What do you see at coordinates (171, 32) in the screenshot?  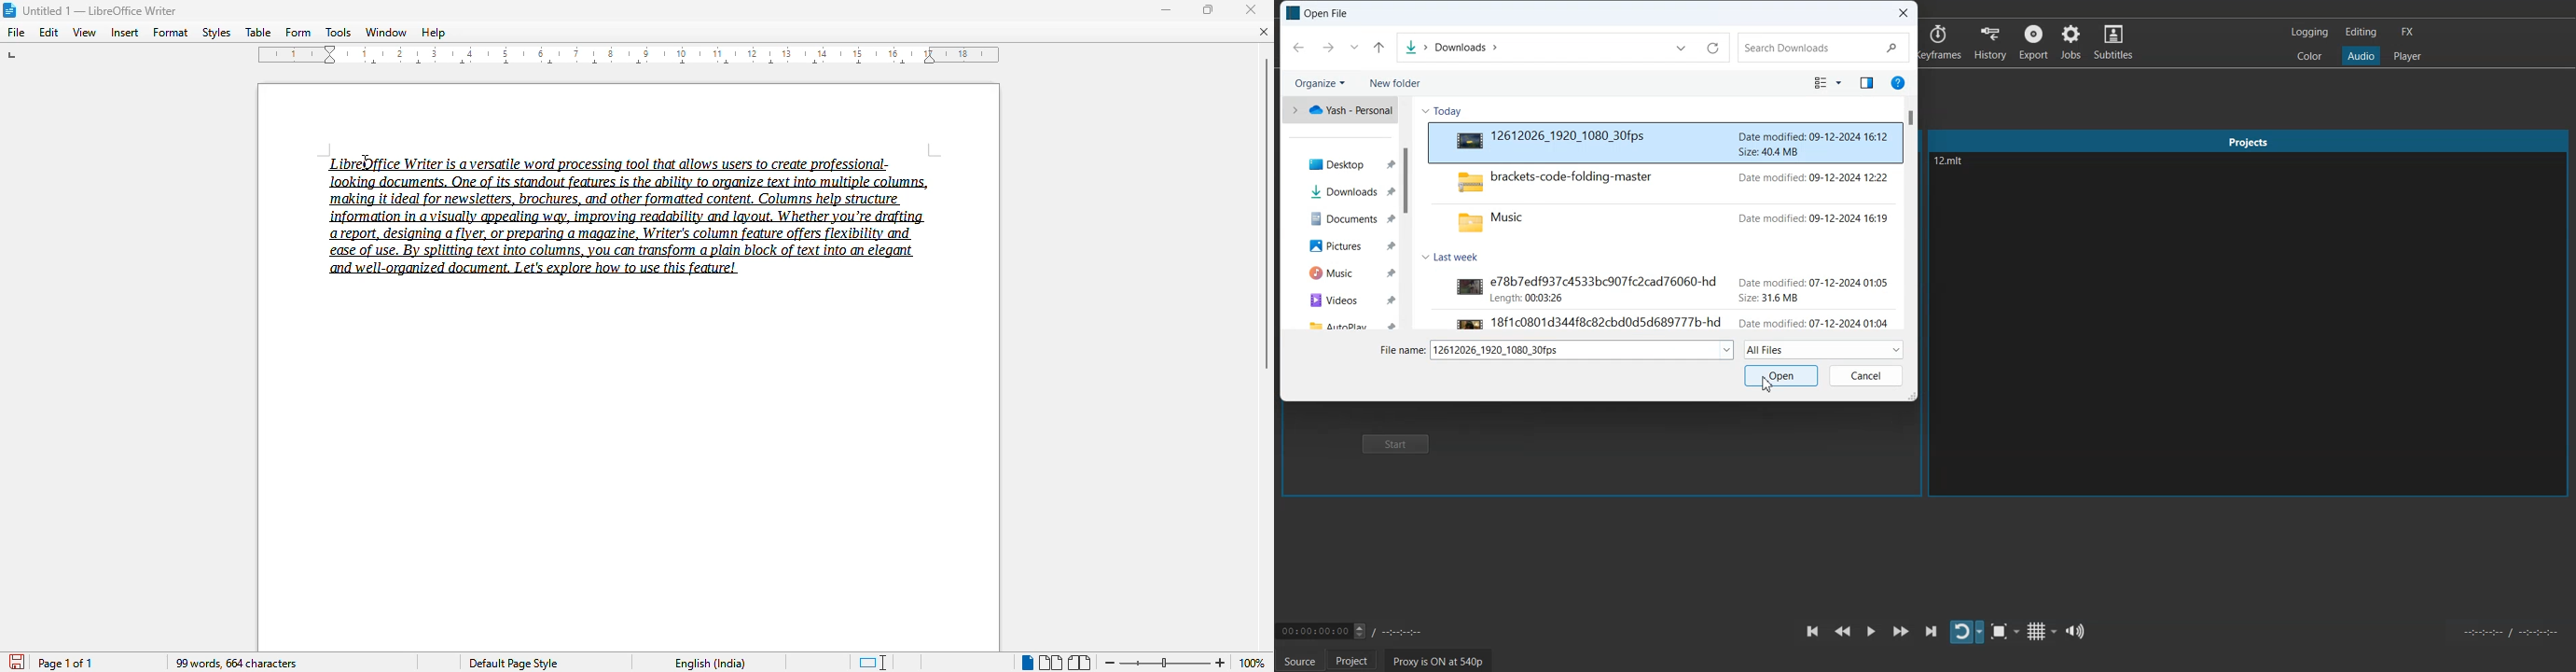 I see `format` at bounding box center [171, 32].